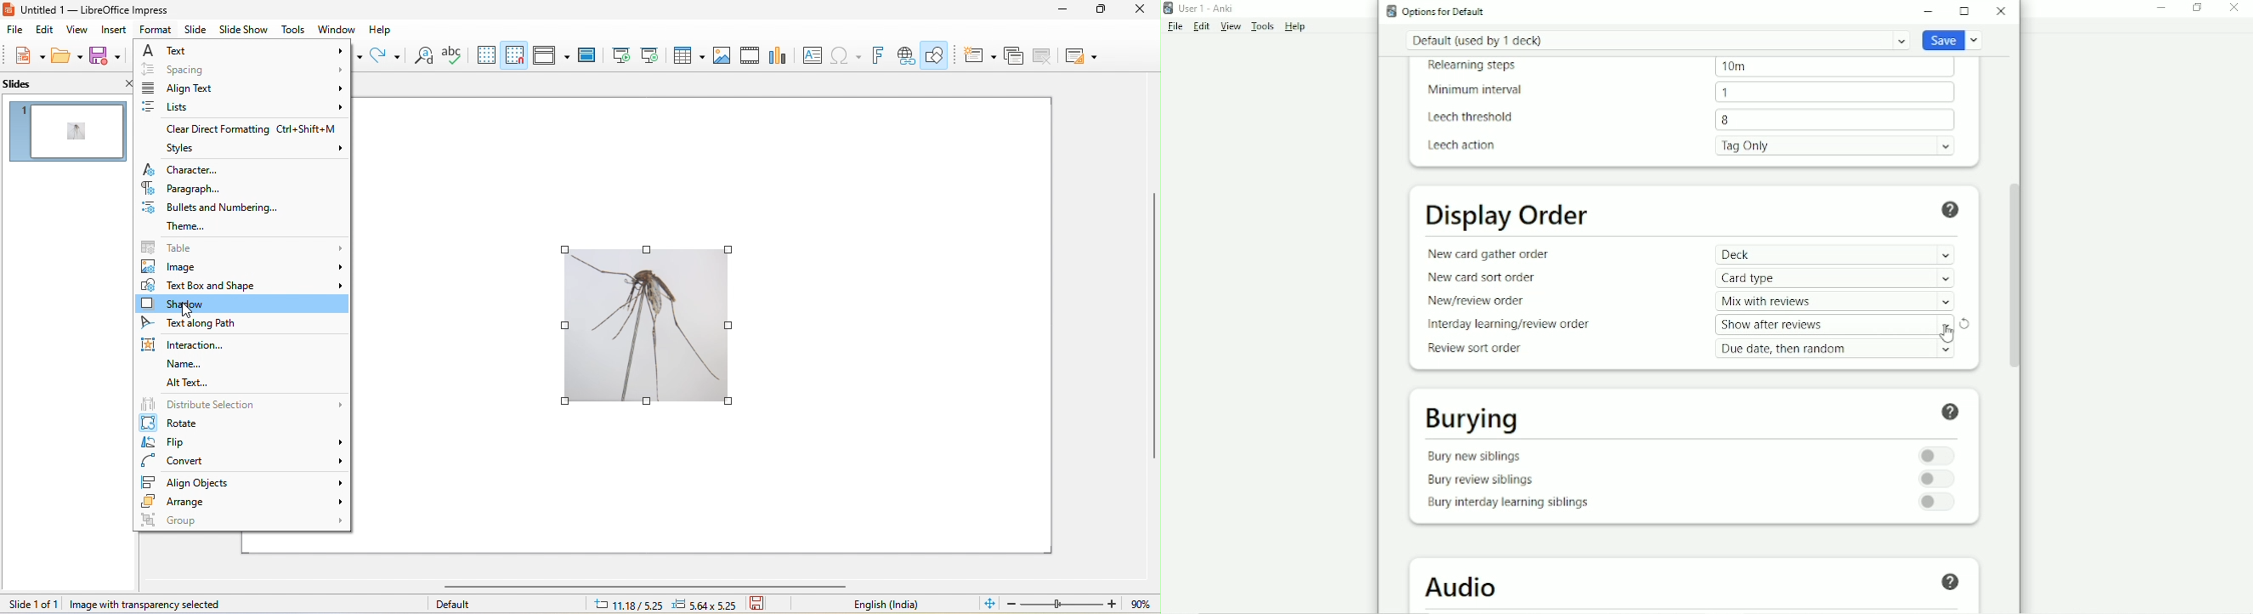 The image size is (2268, 616). I want to click on Options for default, so click(1443, 11).